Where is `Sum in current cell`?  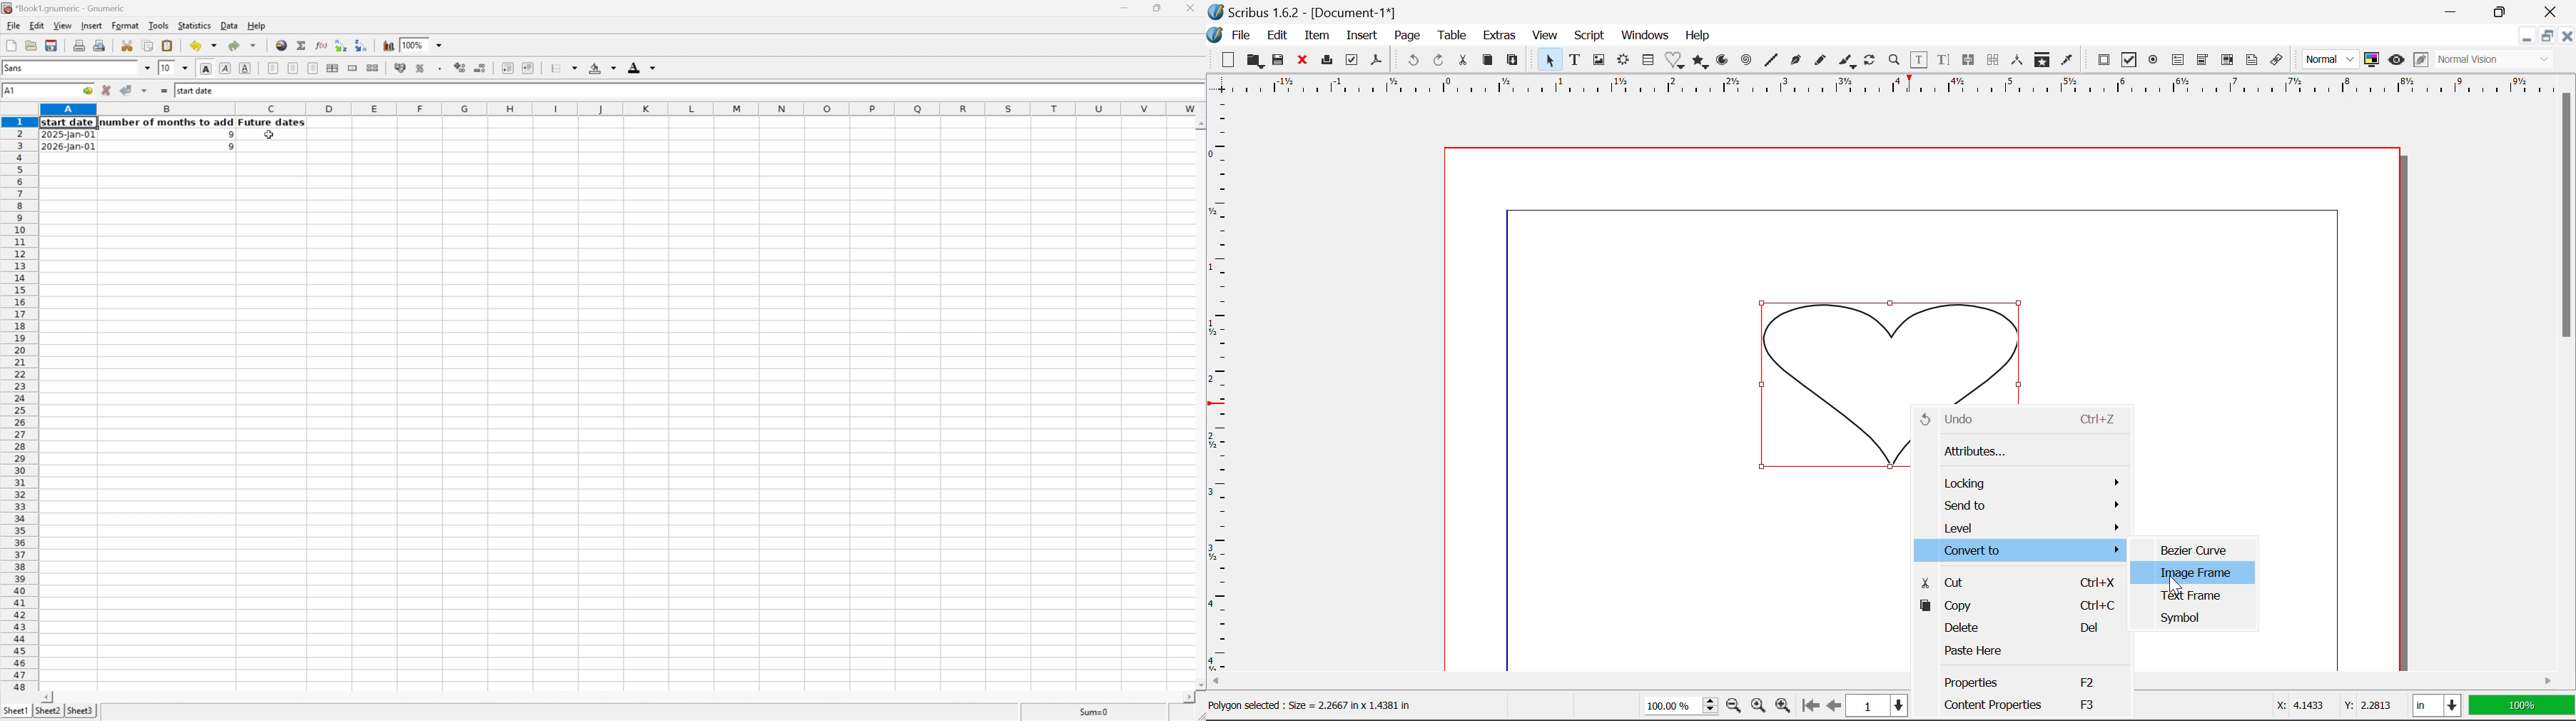 Sum in current cell is located at coordinates (302, 45).